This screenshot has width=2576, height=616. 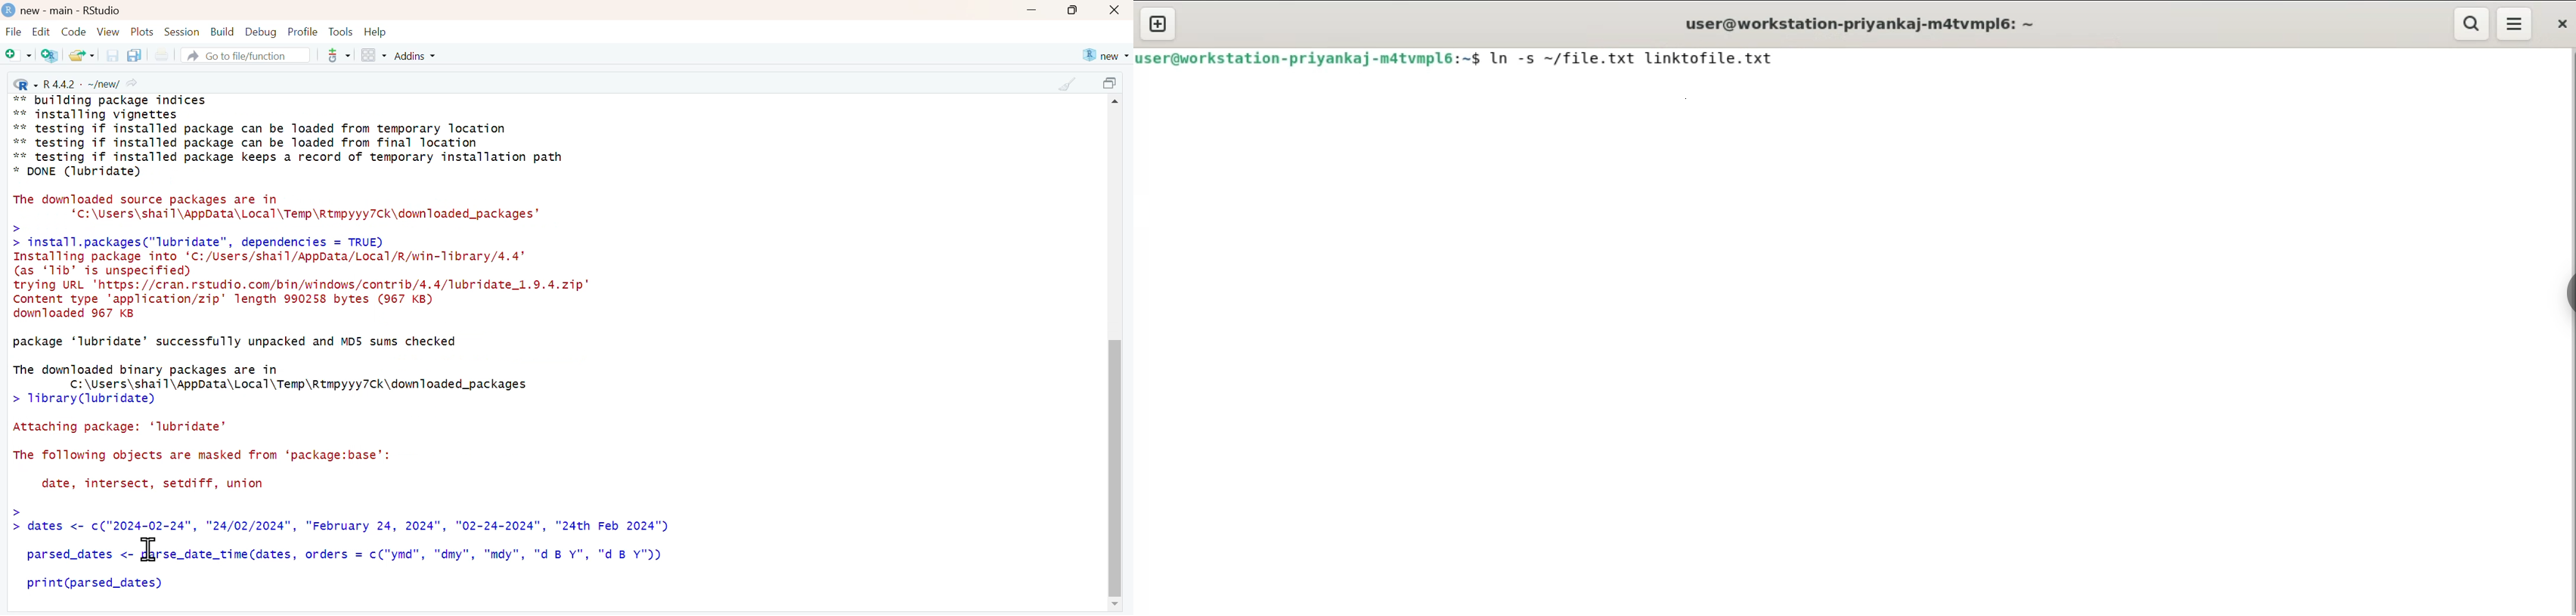 I want to click on Tools, so click(x=341, y=31).